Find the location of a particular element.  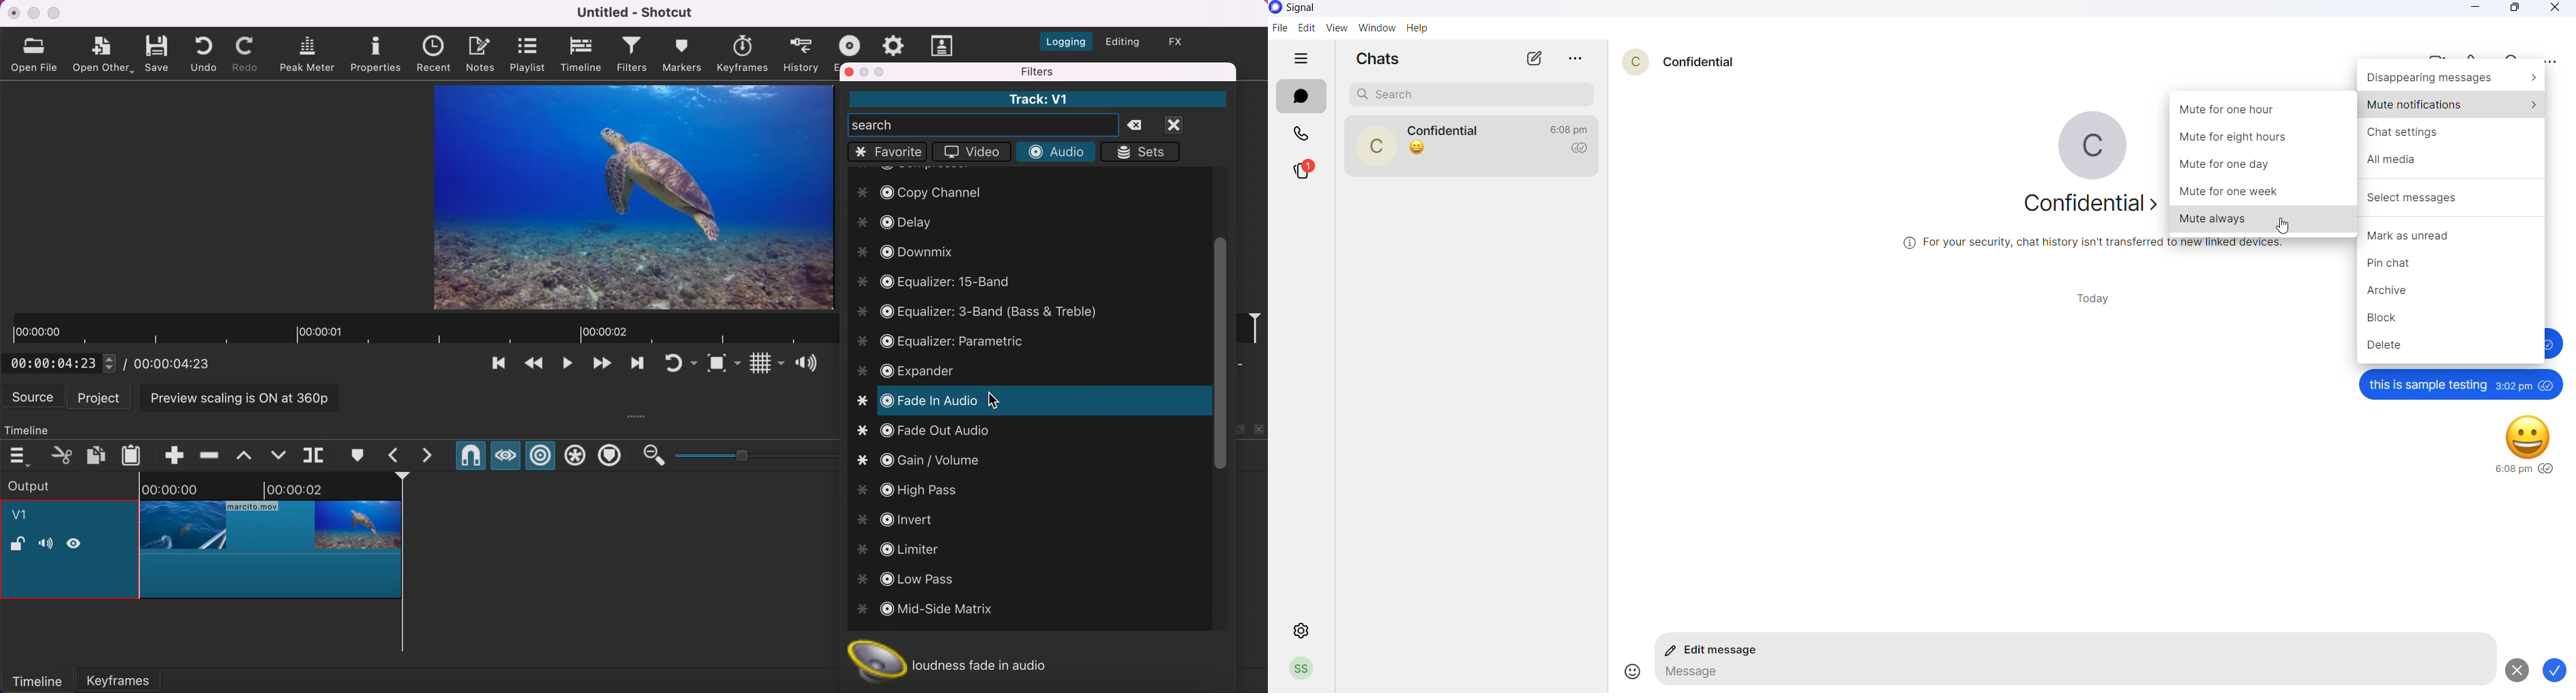

playlist is located at coordinates (527, 54).